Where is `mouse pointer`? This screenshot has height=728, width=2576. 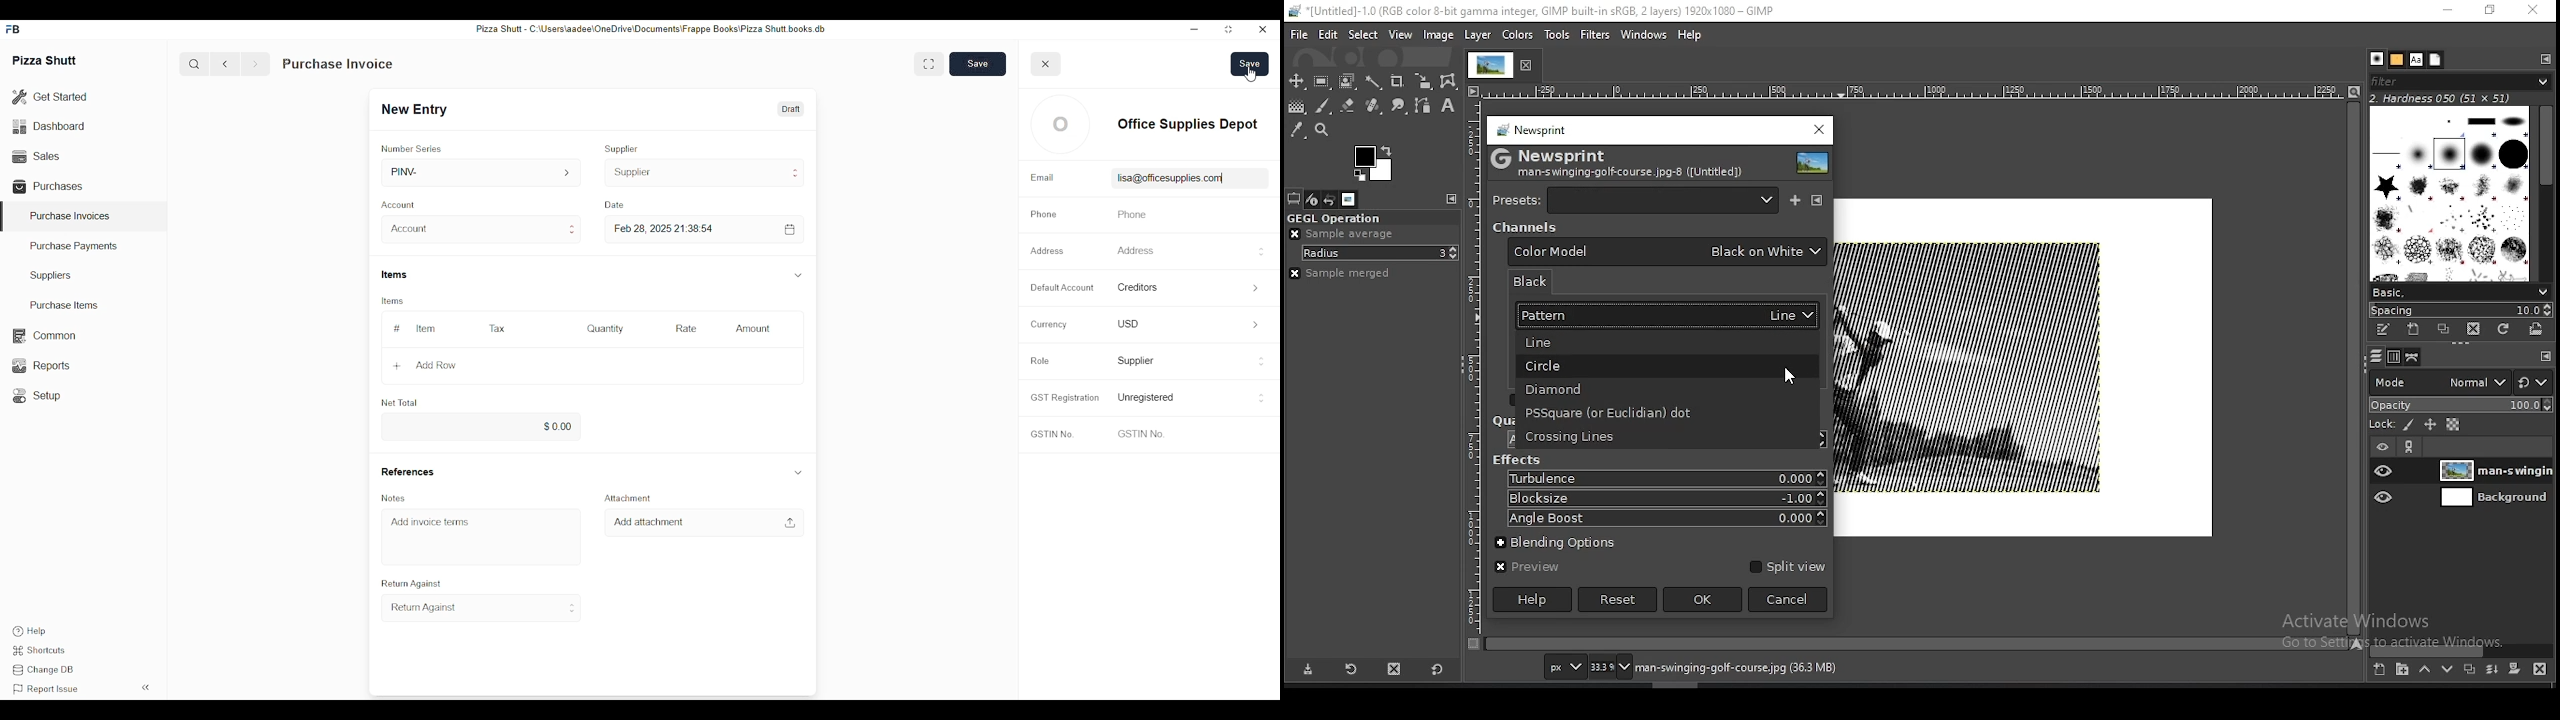 mouse pointer is located at coordinates (1792, 374).